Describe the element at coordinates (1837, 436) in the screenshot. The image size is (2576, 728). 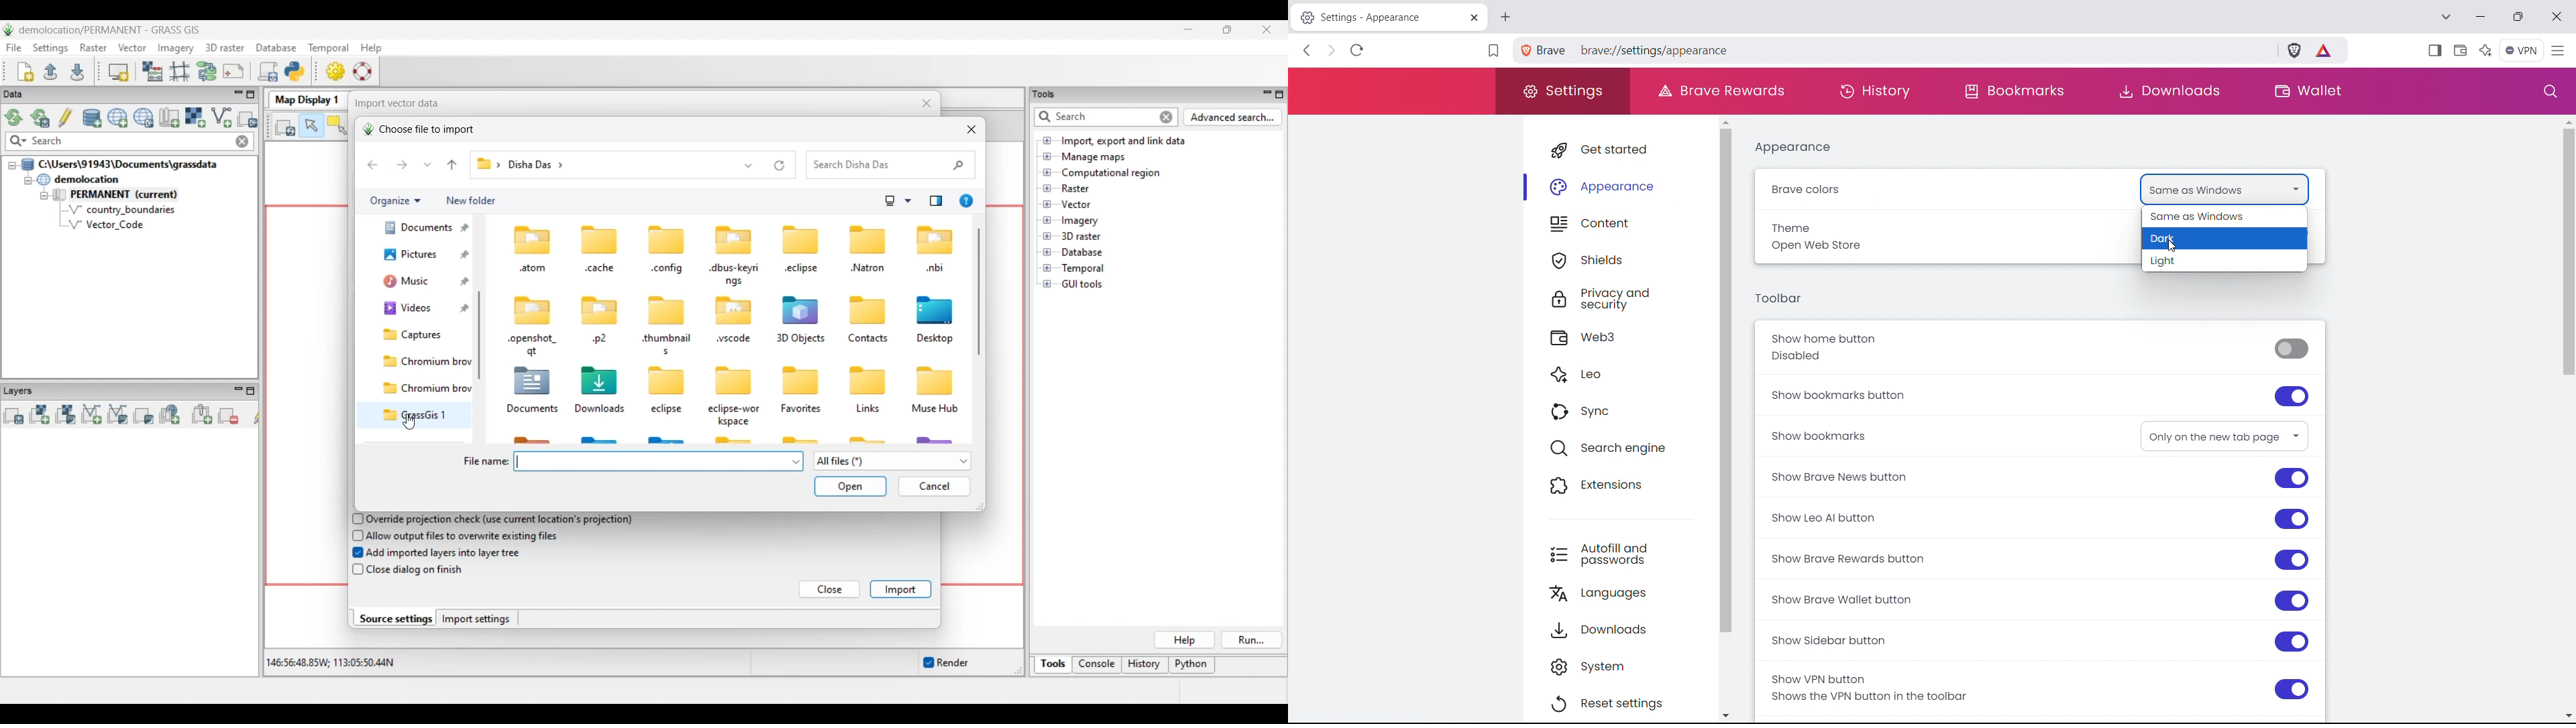
I see `Show bookmarks` at that location.